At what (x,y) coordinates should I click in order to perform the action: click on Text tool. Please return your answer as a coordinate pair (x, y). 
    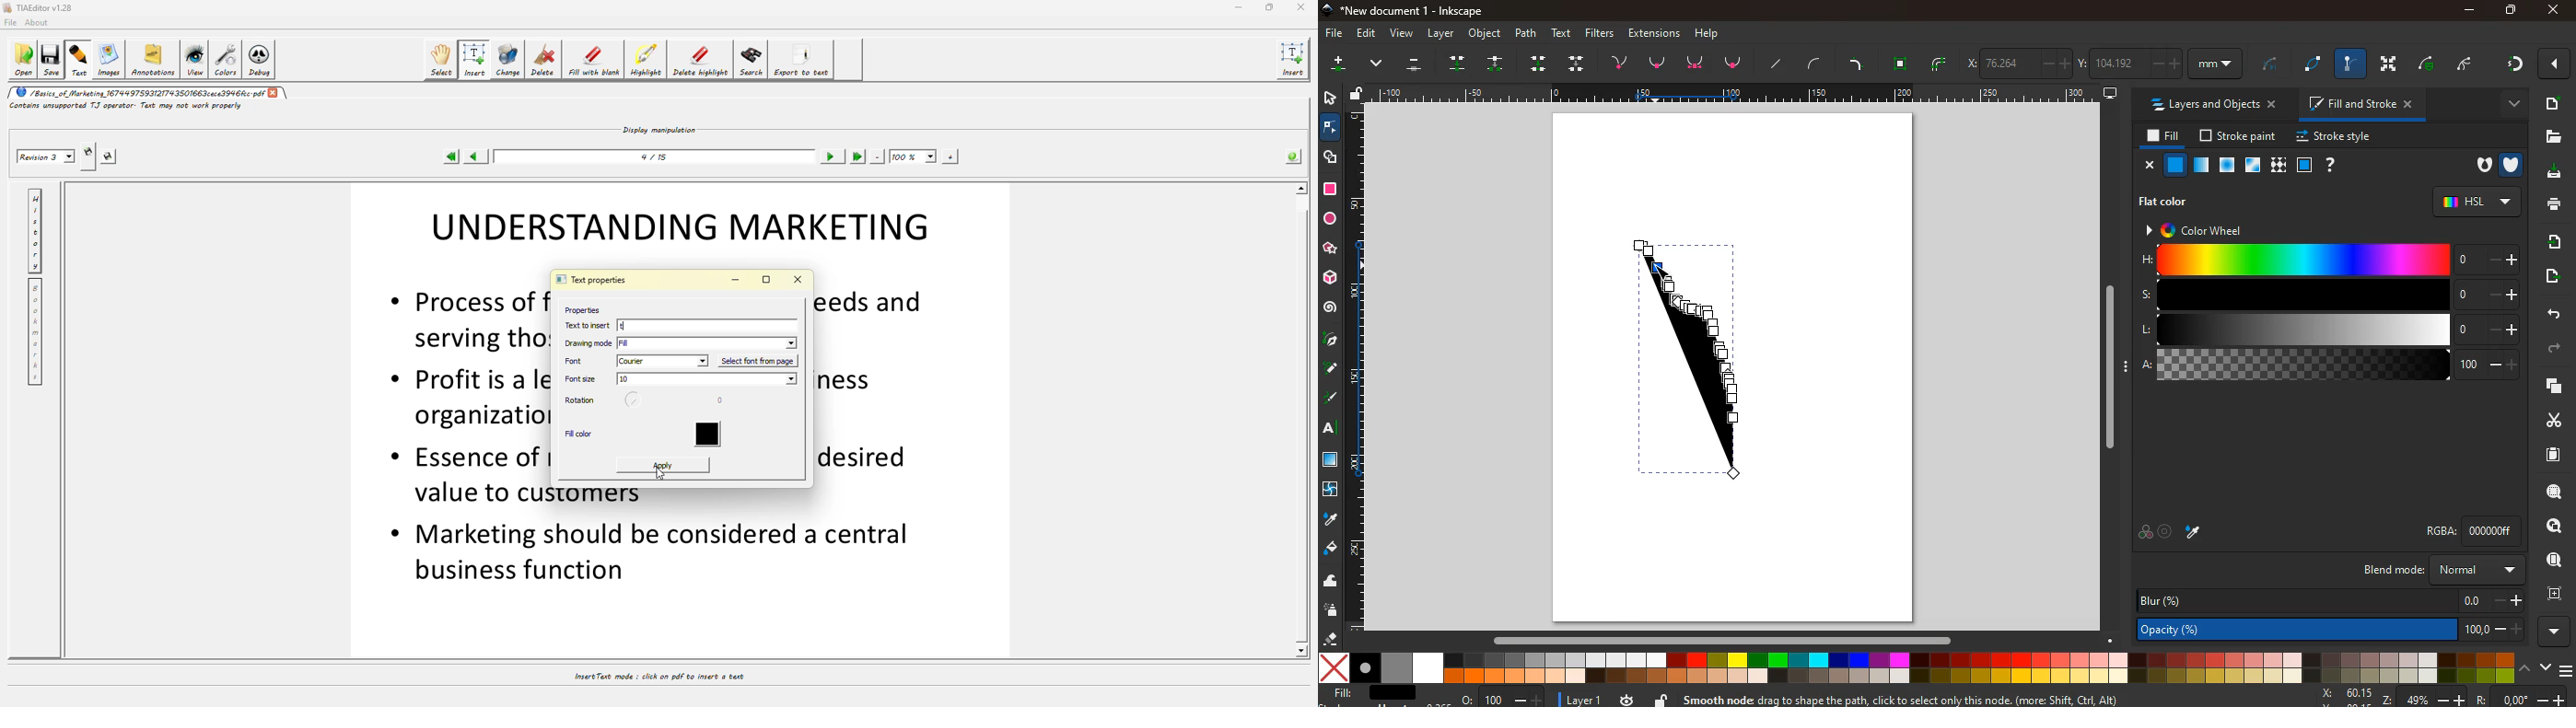
    Looking at the image, I should click on (1335, 428).